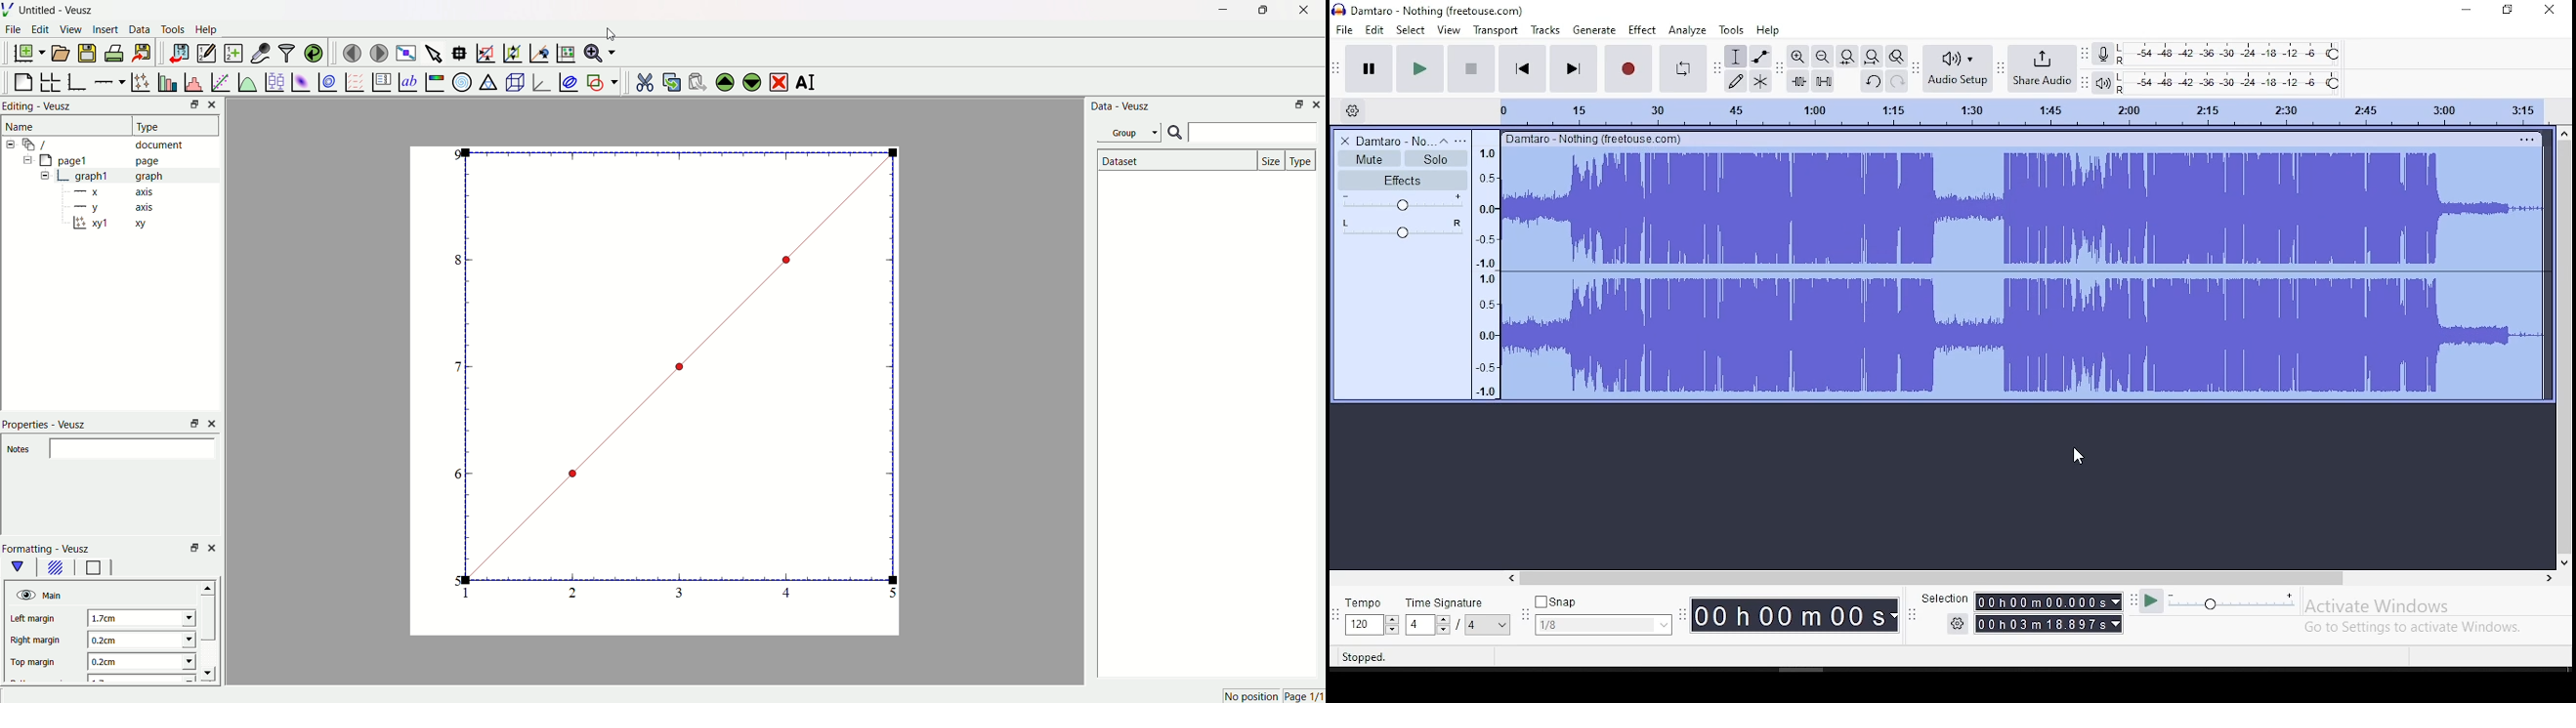 The width and height of the screenshot is (2576, 728). Describe the element at coordinates (352, 52) in the screenshot. I see `move to previous page` at that location.